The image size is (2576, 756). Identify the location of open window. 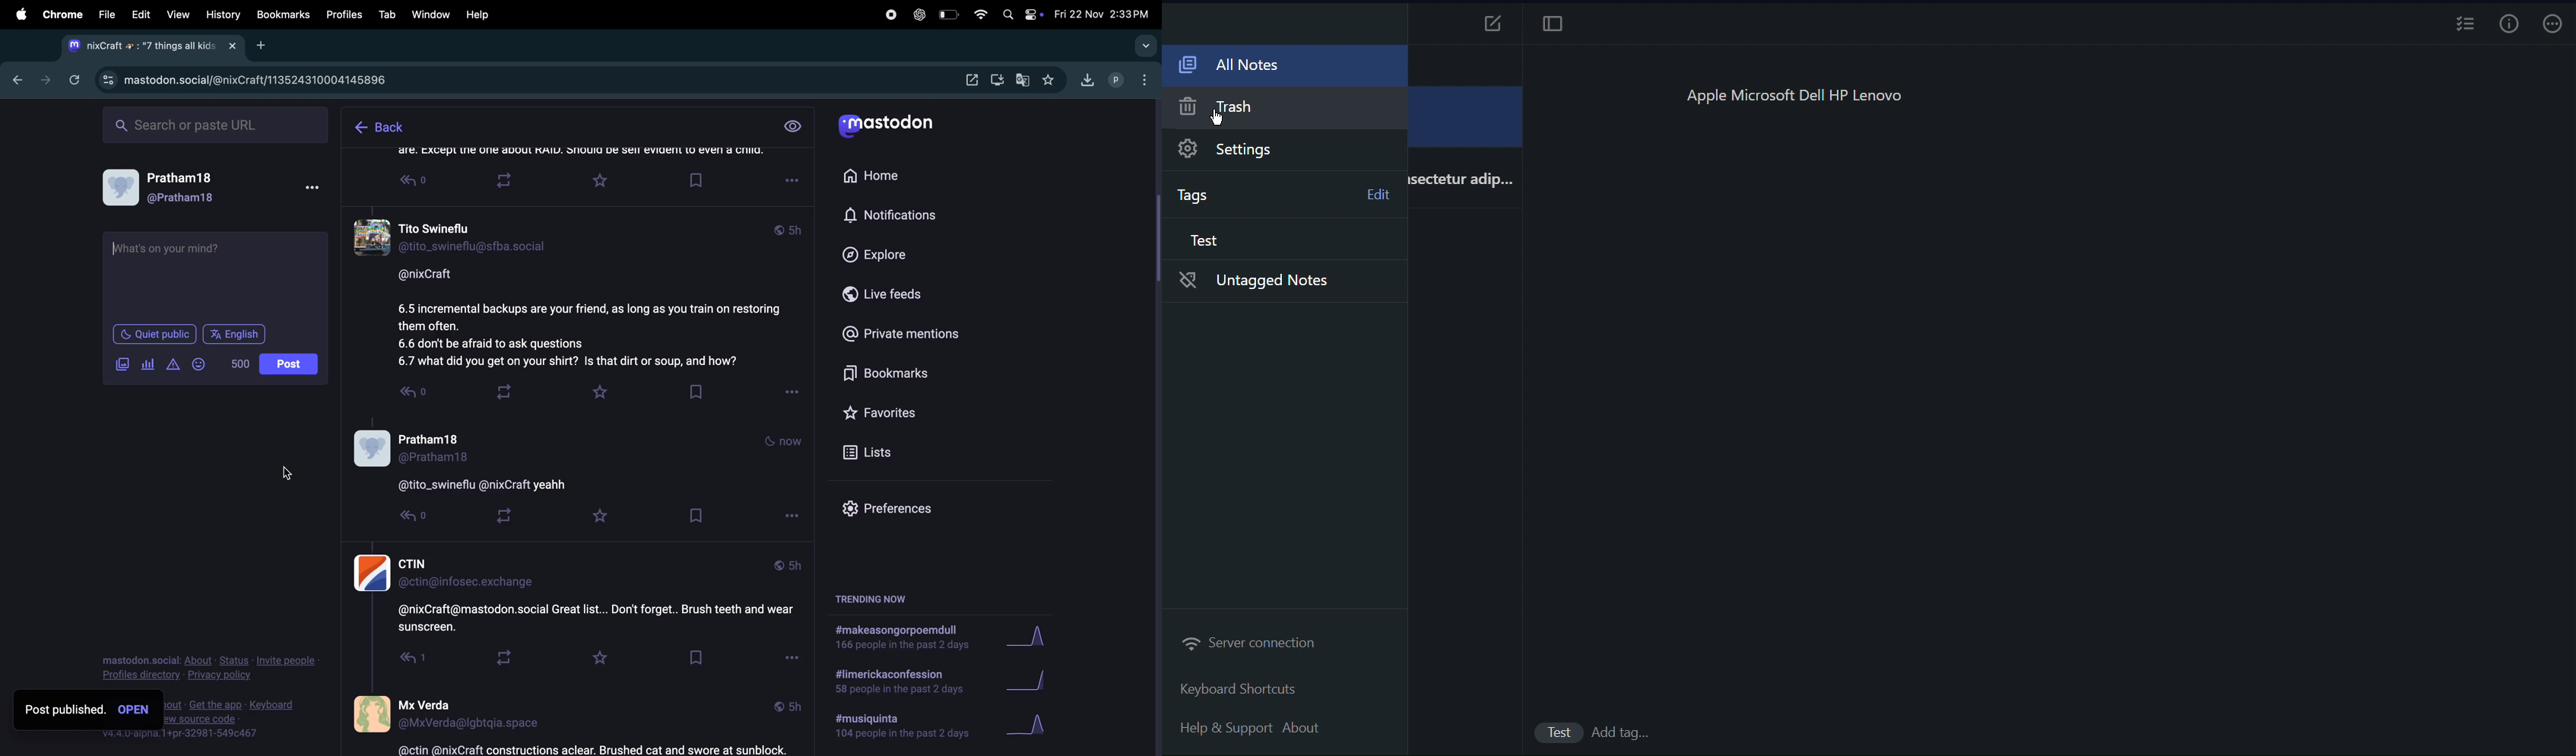
(972, 80).